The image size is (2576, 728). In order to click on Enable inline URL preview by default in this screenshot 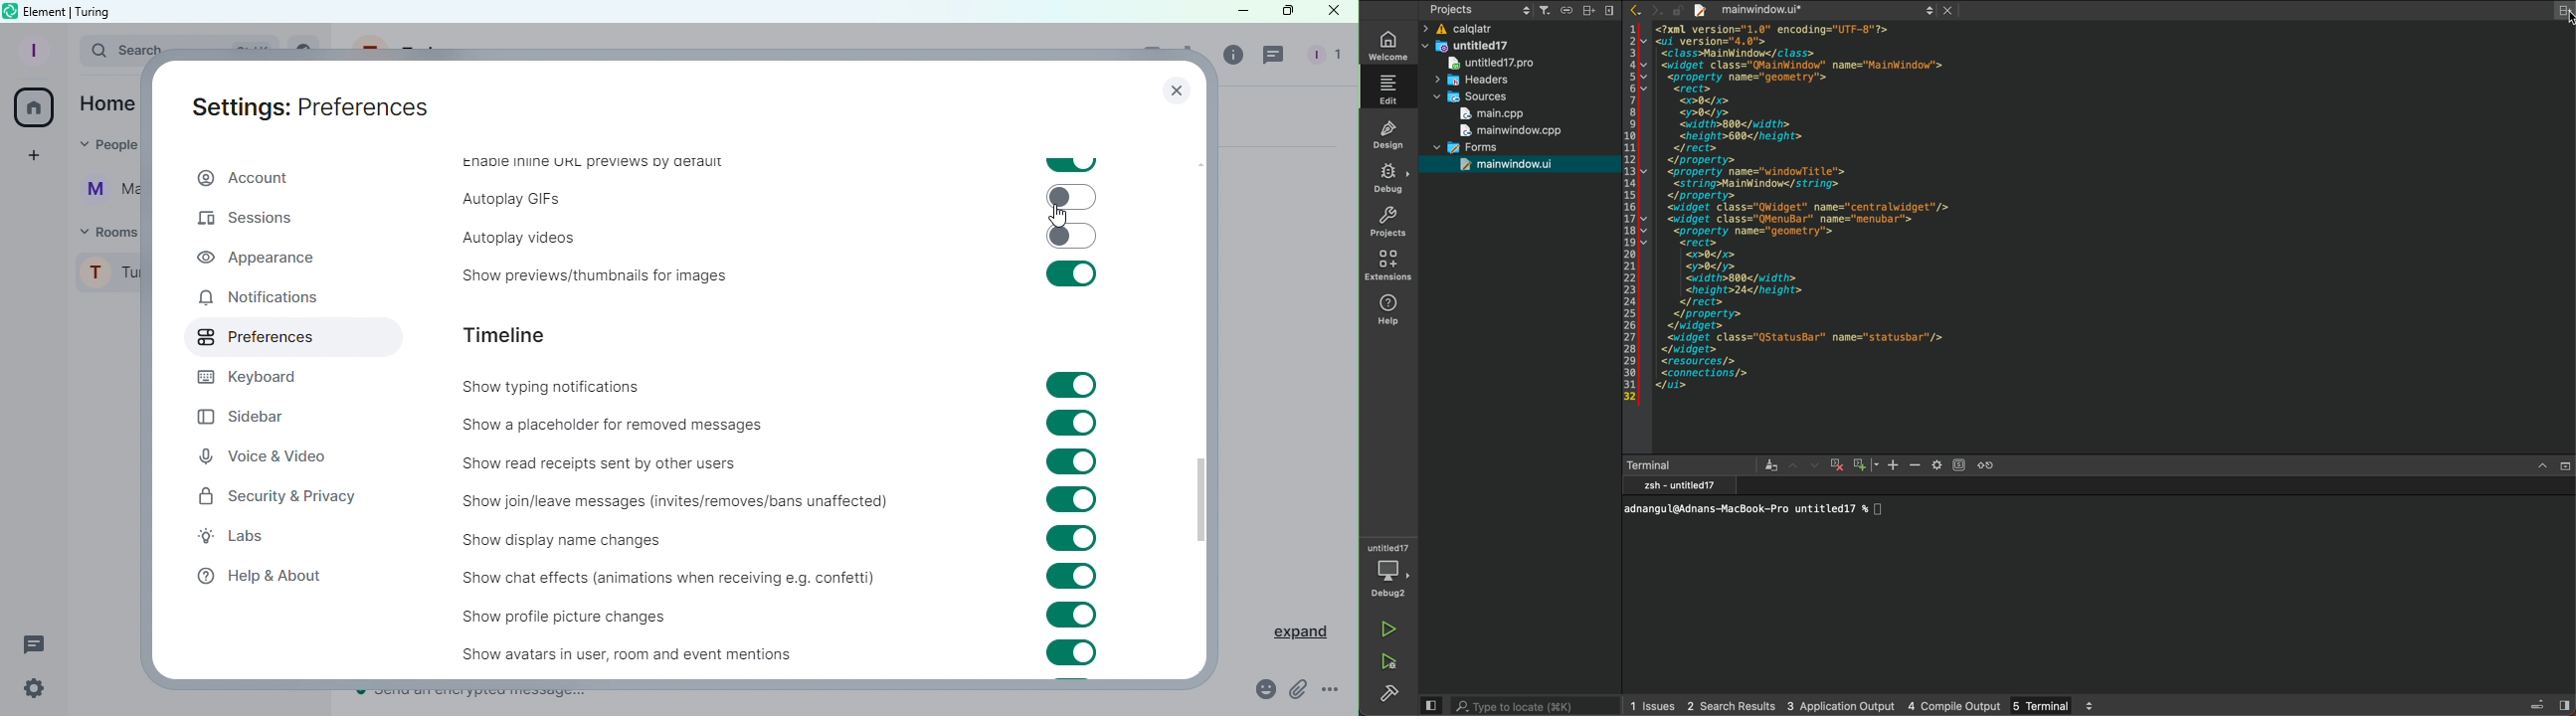, I will do `click(588, 164)`.